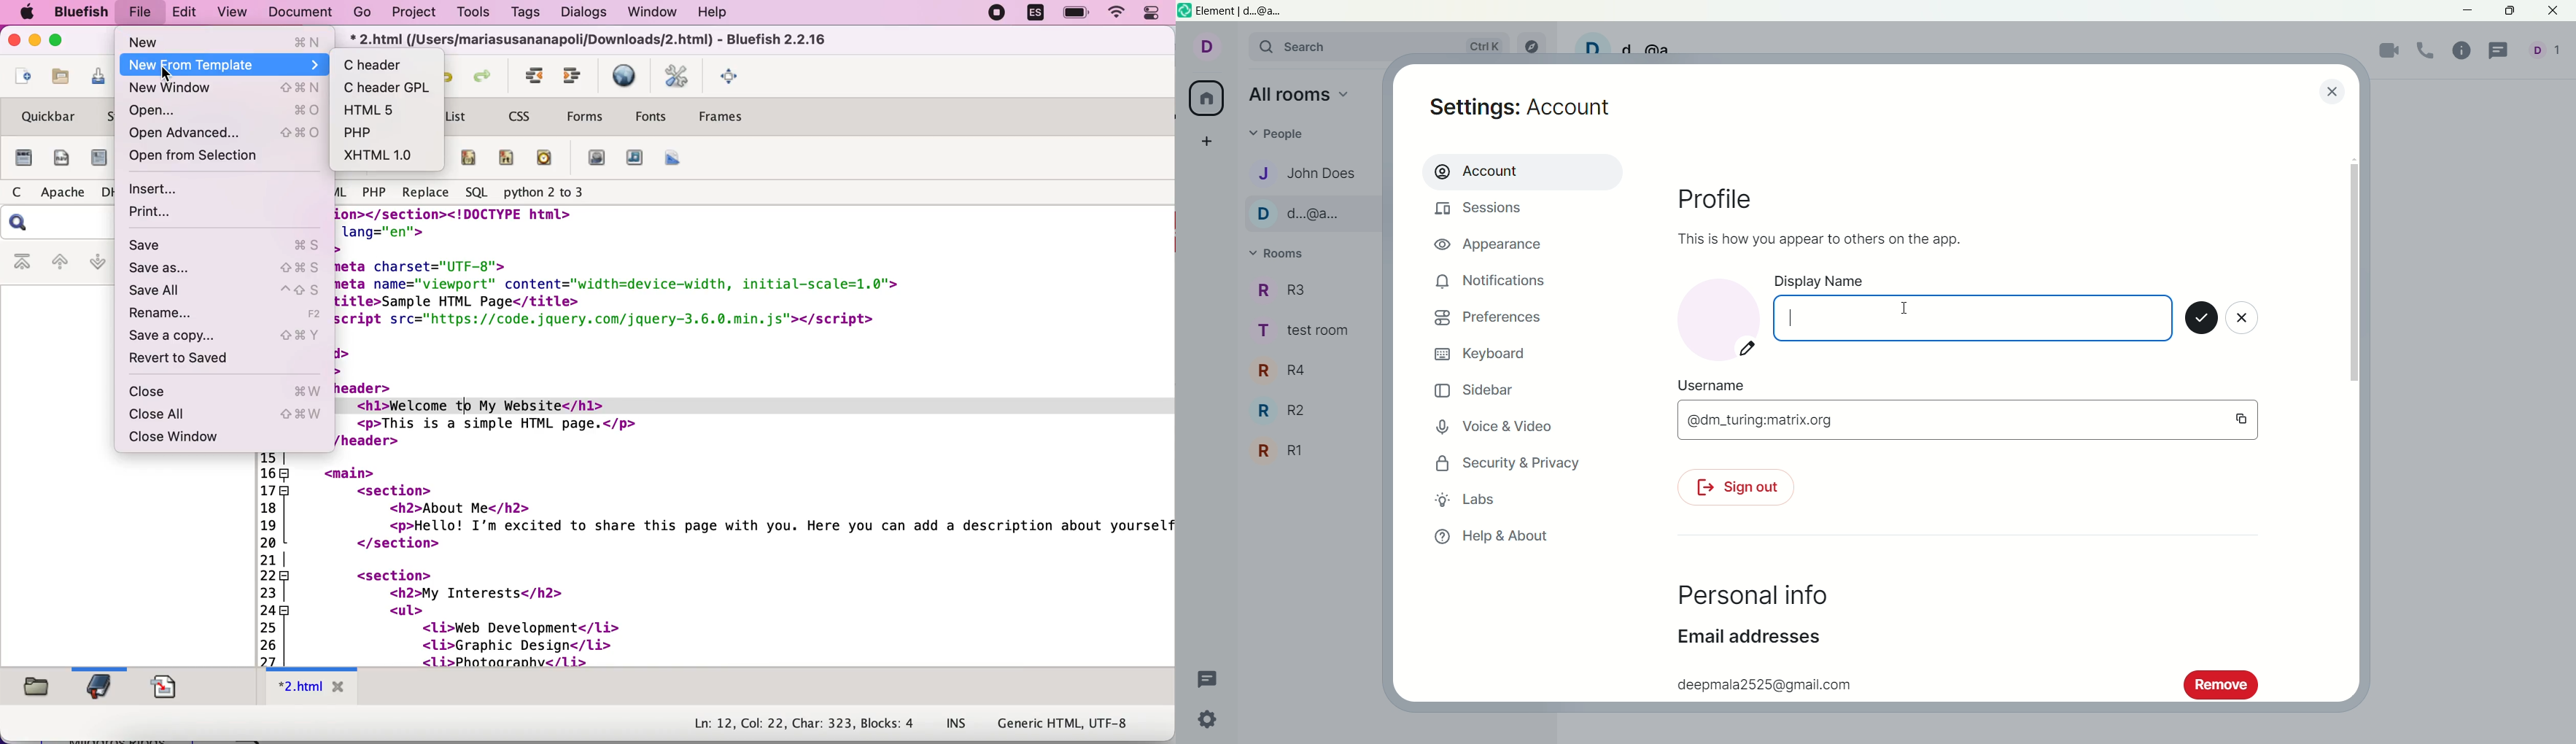 The image size is (2576, 756). Describe the element at coordinates (1287, 135) in the screenshot. I see `people` at that location.